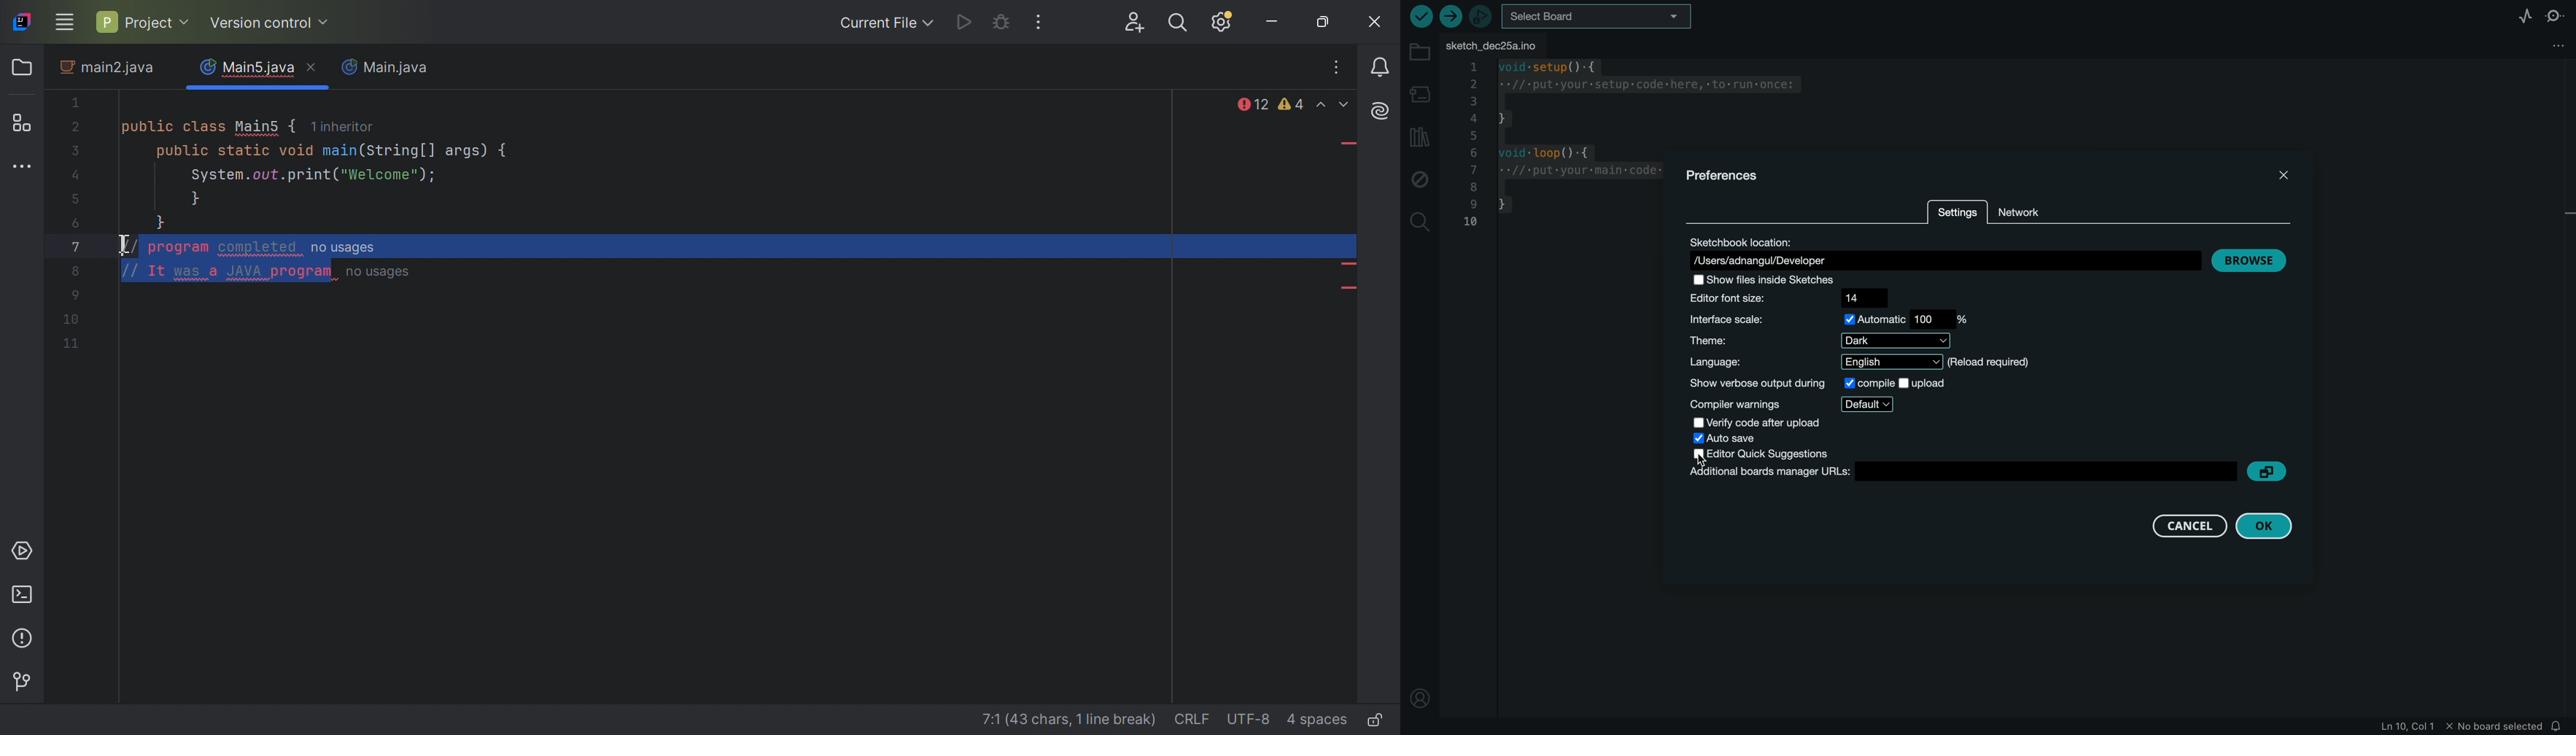  Describe the element at coordinates (2557, 16) in the screenshot. I see `serial monitor` at that location.